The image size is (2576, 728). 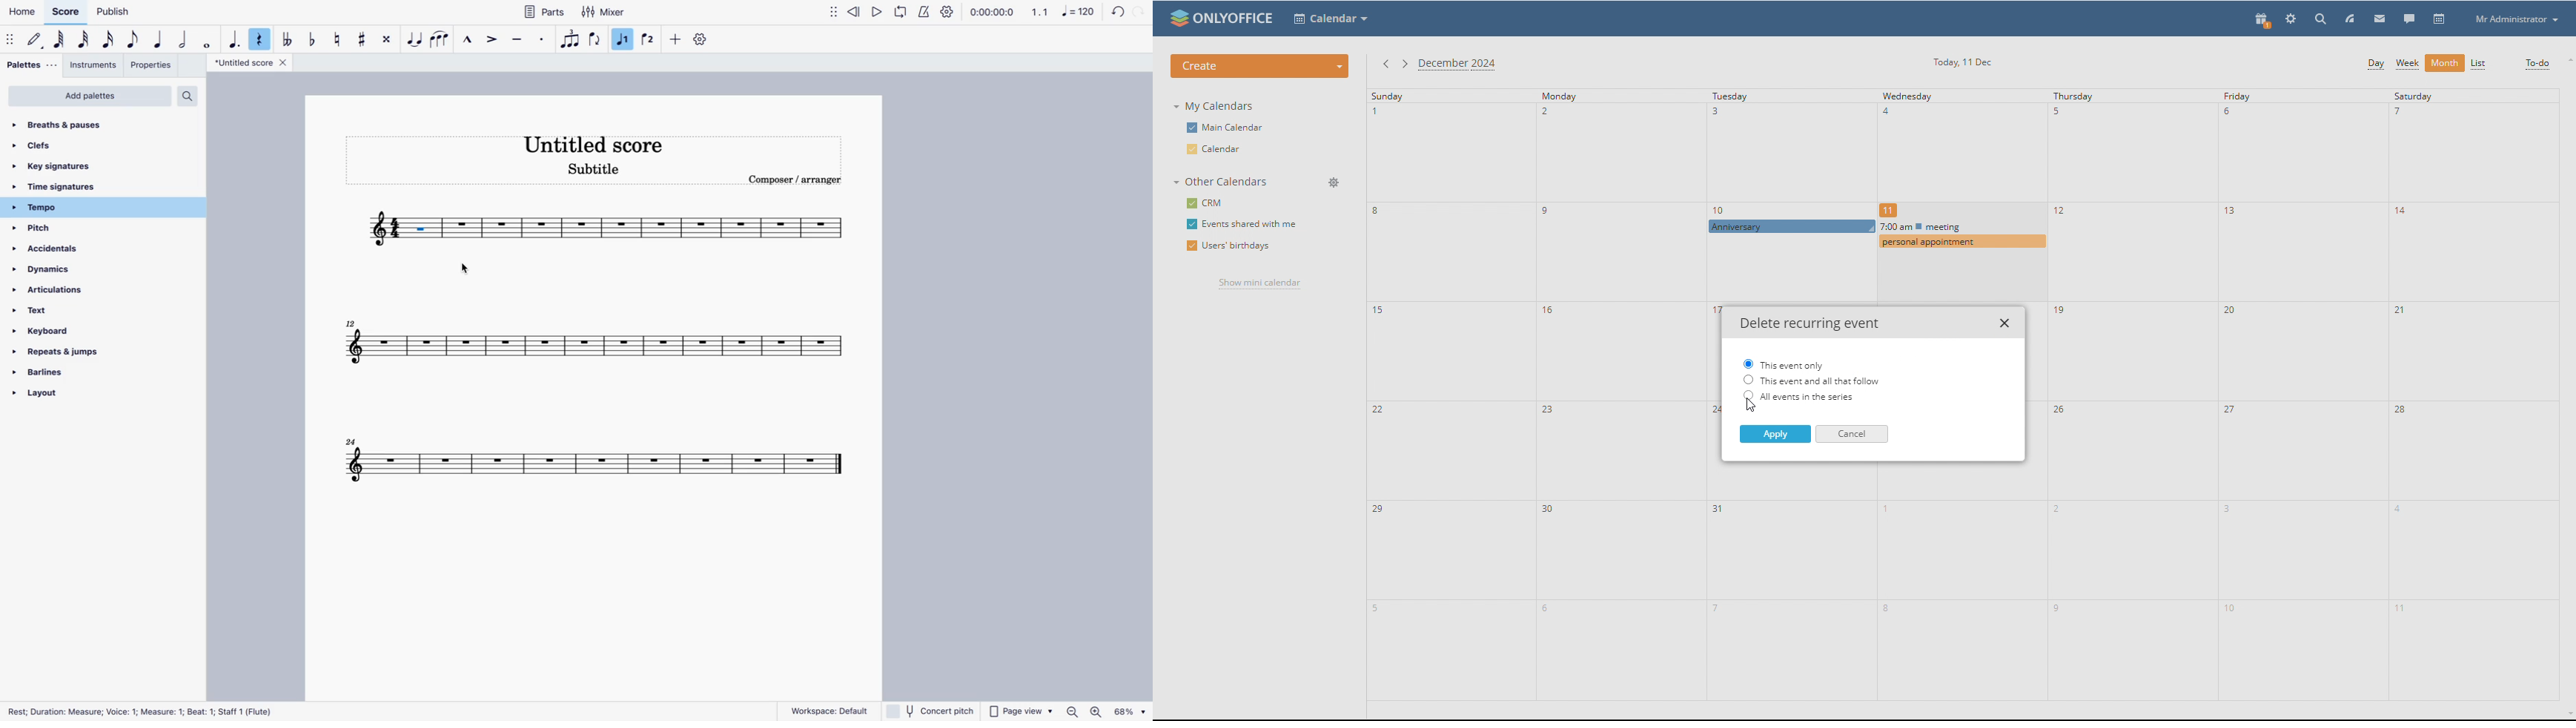 What do you see at coordinates (440, 38) in the screenshot?
I see `slur` at bounding box center [440, 38].